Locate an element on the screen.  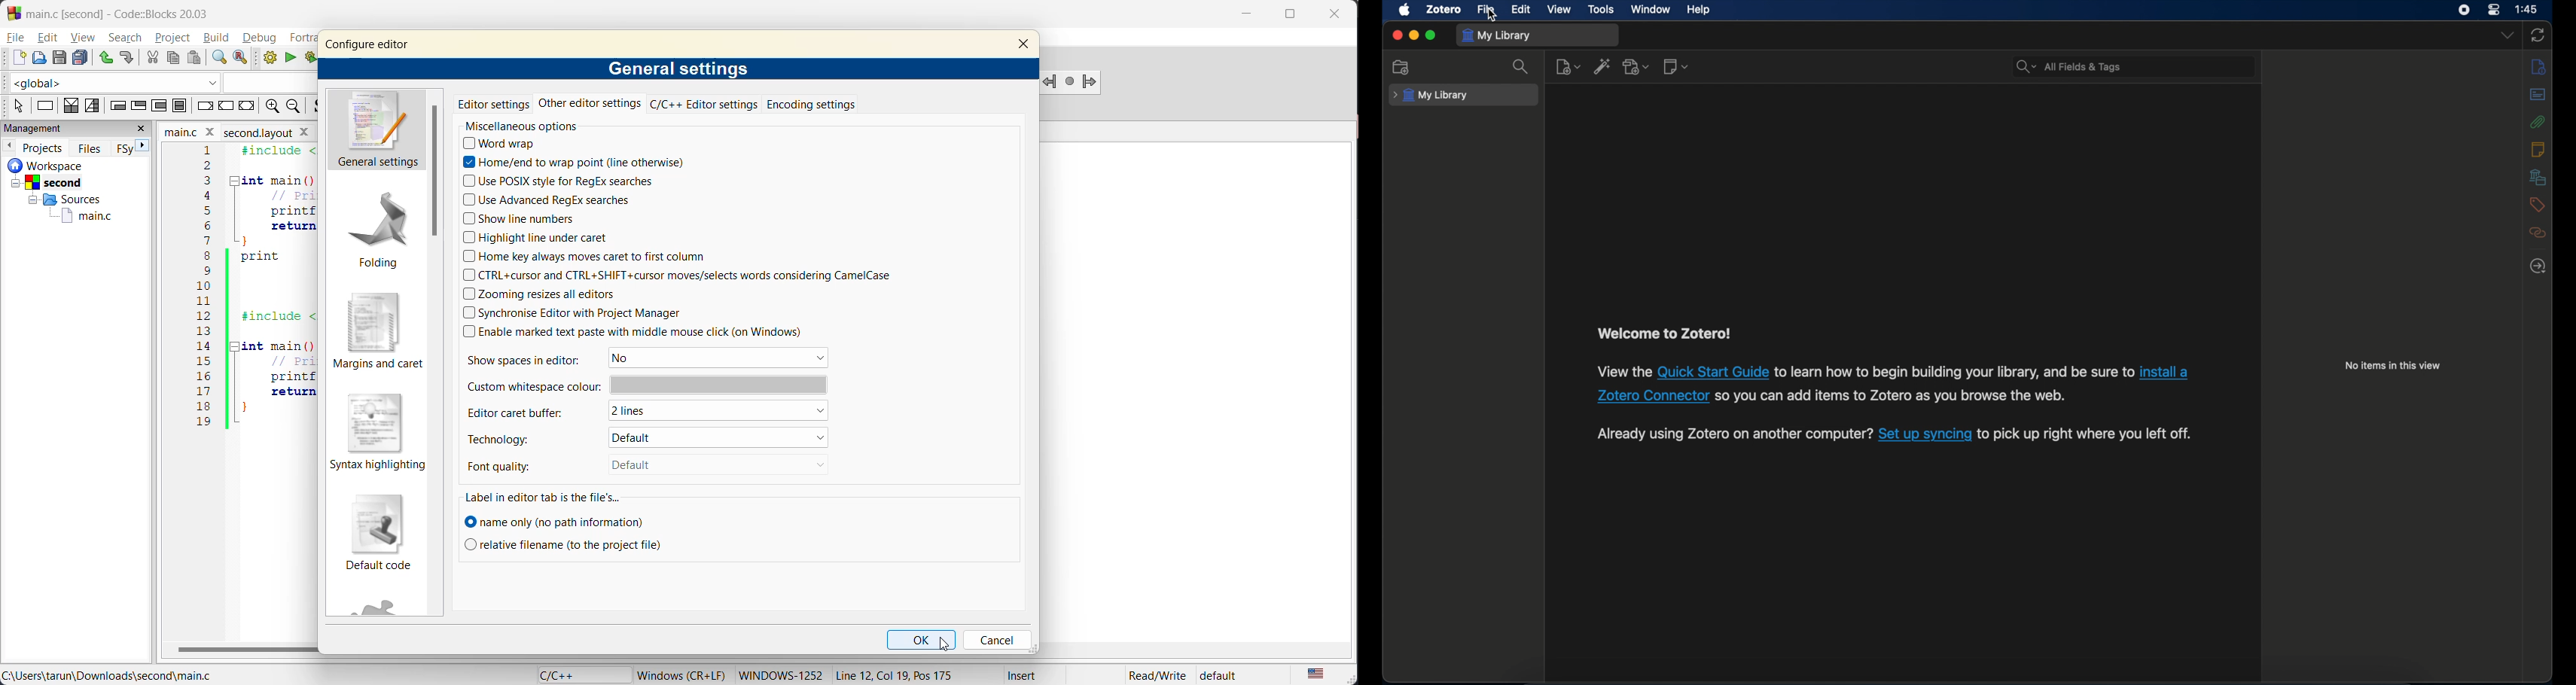
language is located at coordinates (576, 674).